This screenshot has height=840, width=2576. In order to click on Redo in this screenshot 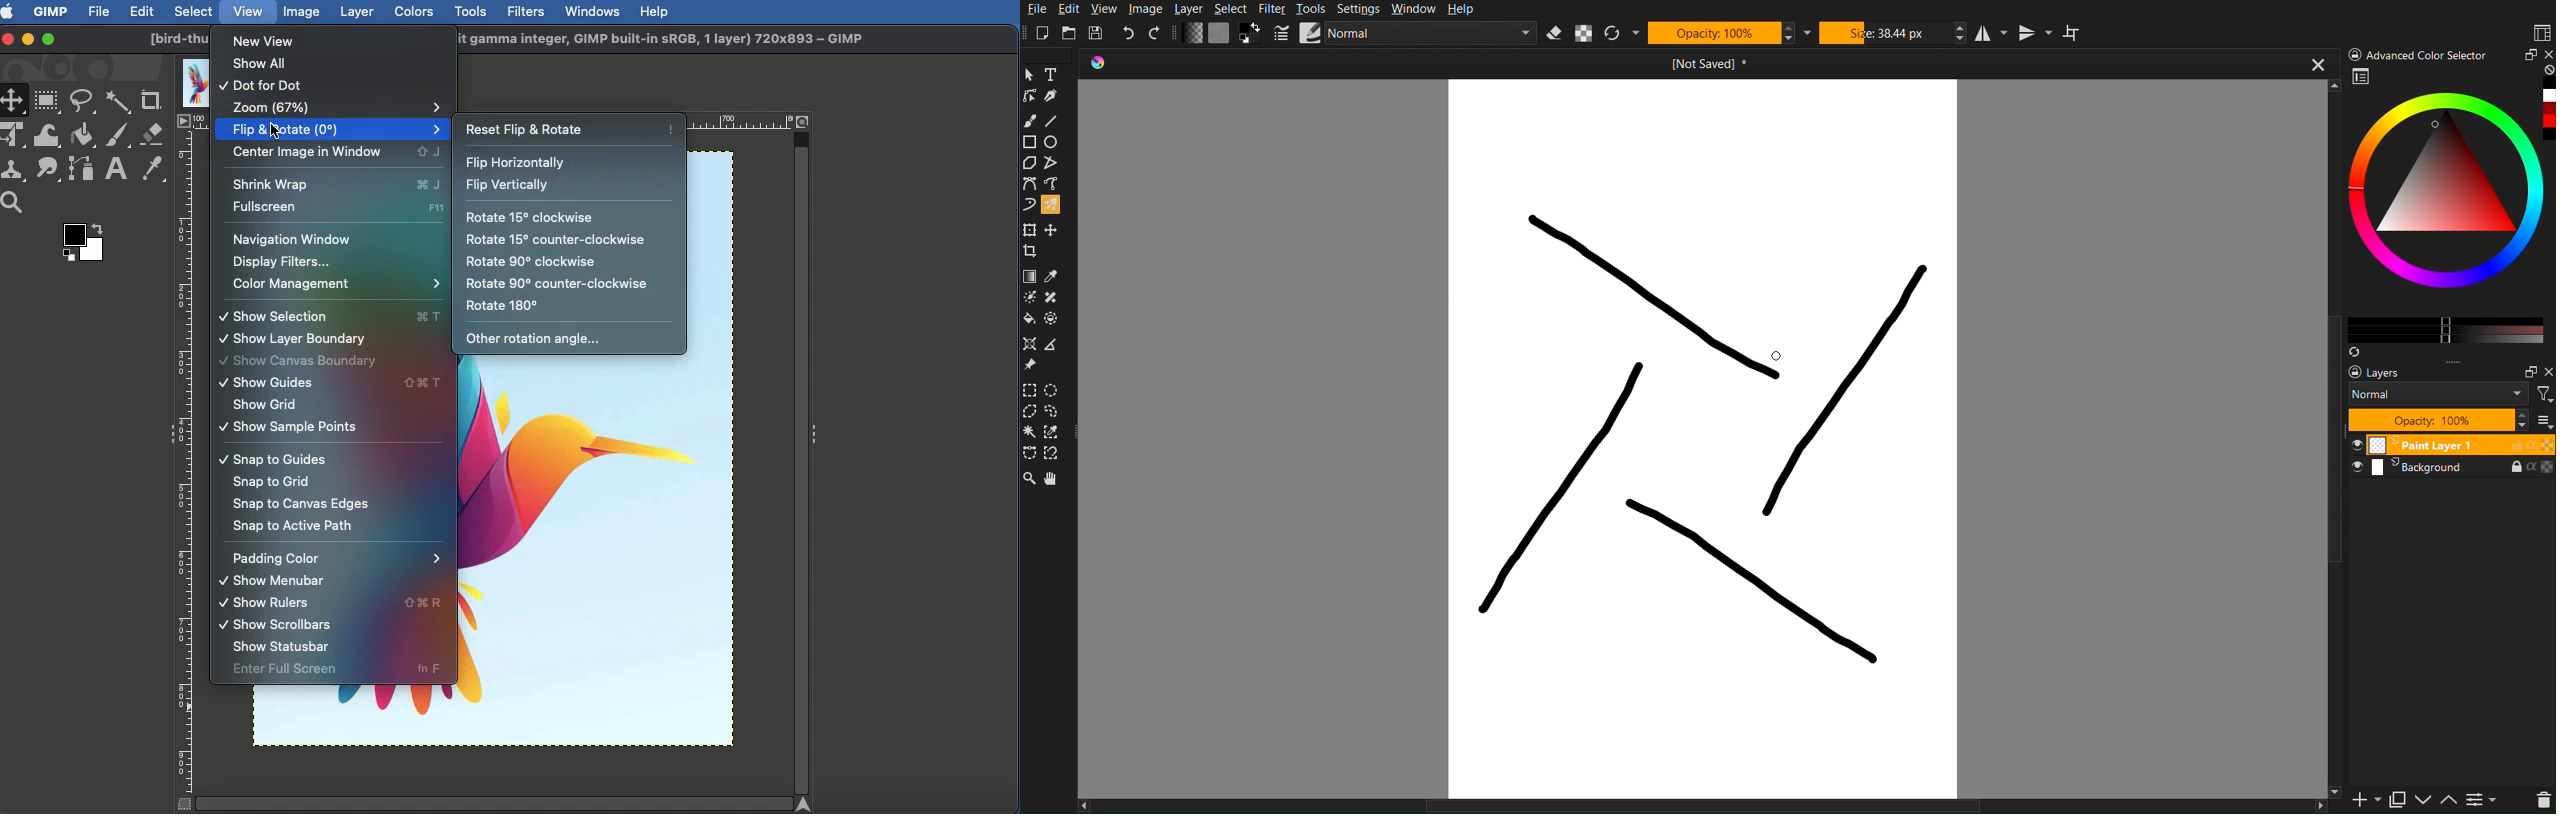, I will do `click(1155, 34)`.